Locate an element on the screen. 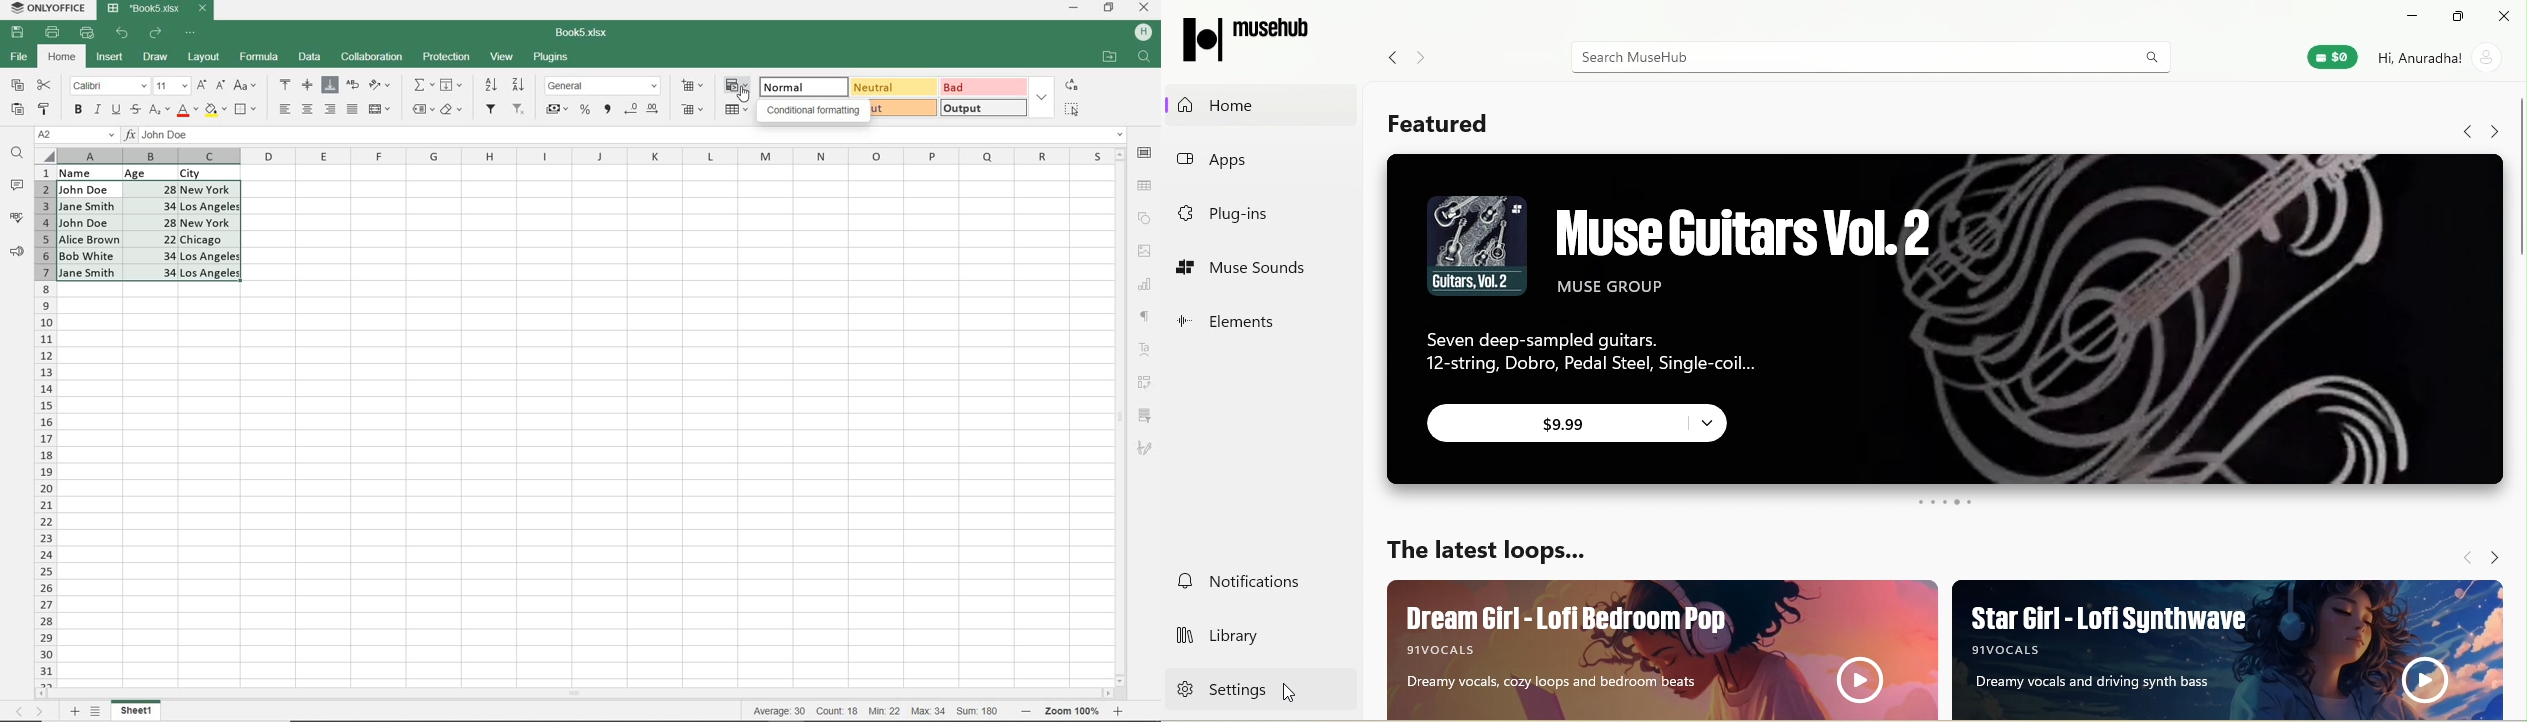  MERGE & CENTER is located at coordinates (380, 109).